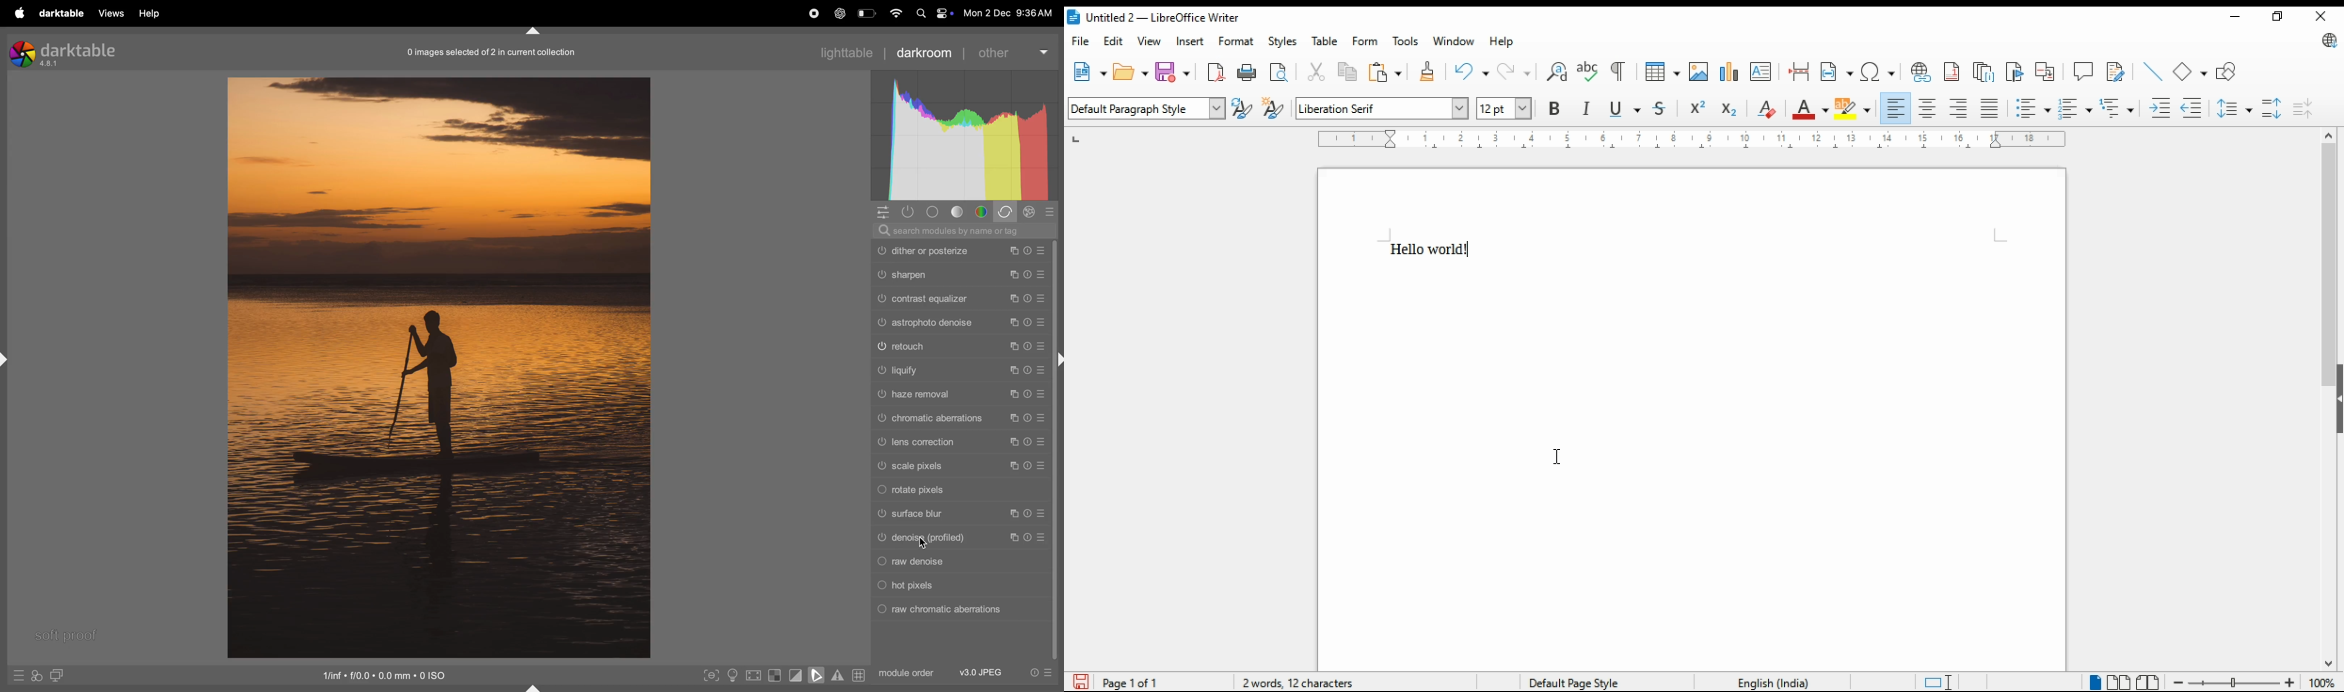  What do you see at coordinates (2191, 70) in the screenshot?
I see `Basic shapes (double click for multi selection)` at bounding box center [2191, 70].